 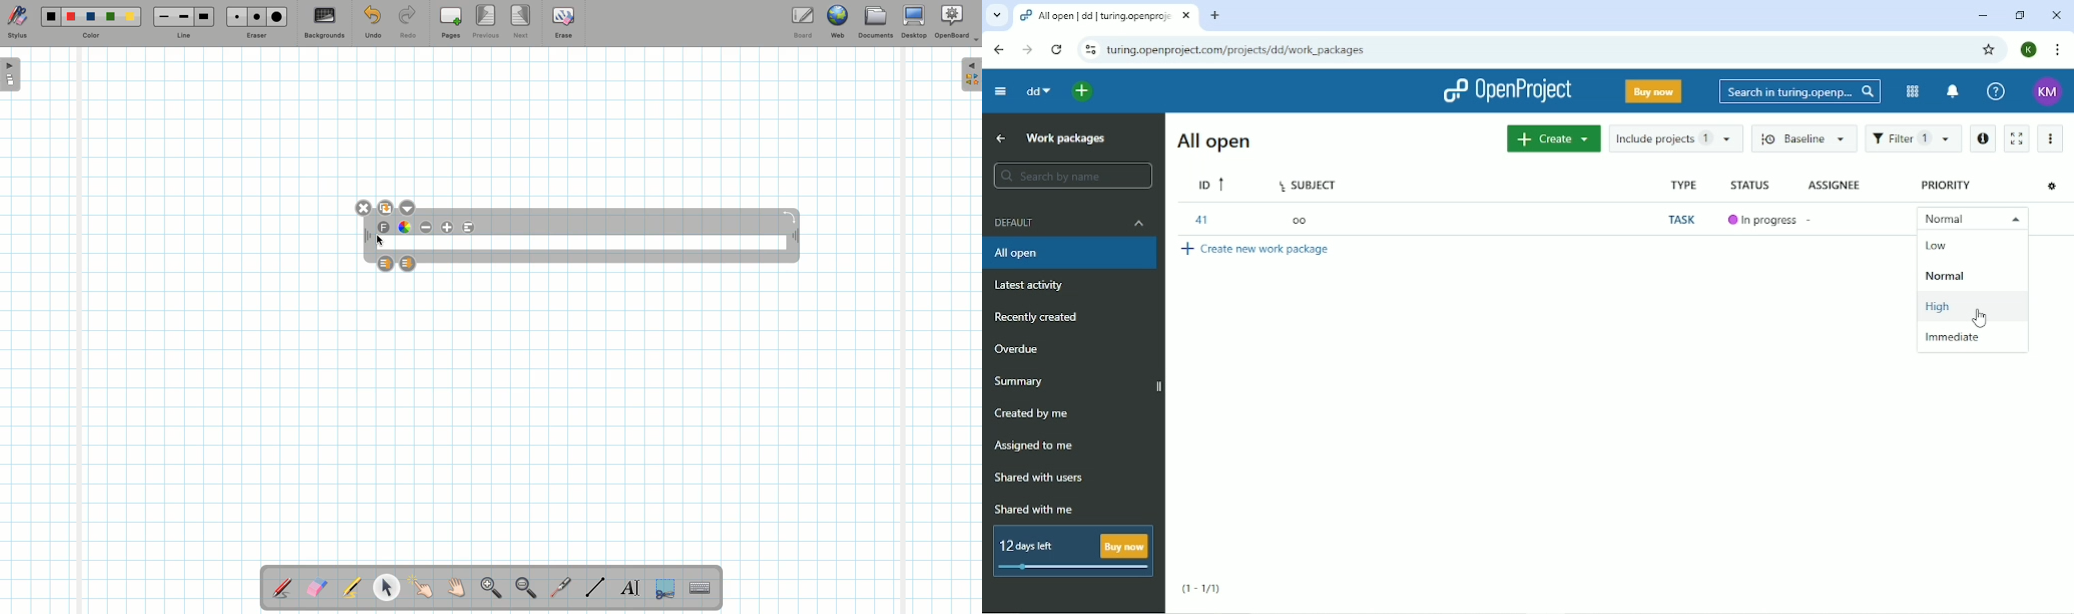 I want to click on Line, so click(x=596, y=587).